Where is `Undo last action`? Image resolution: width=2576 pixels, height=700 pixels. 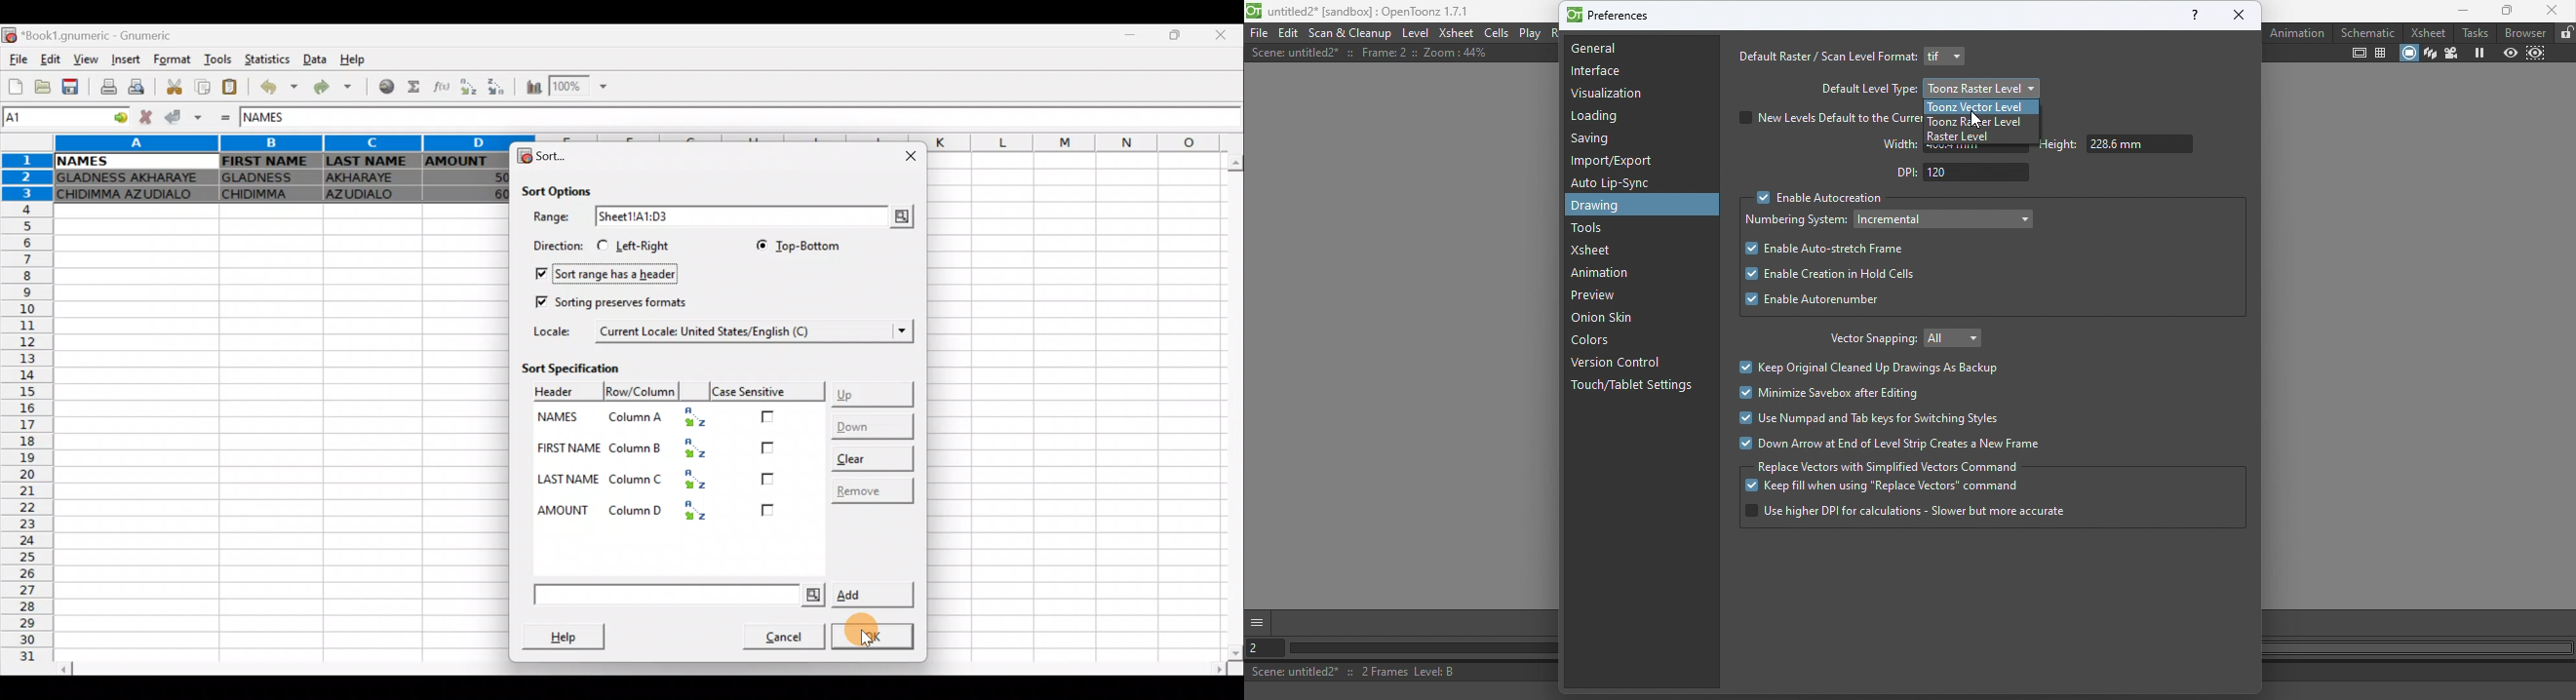 Undo last action is located at coordinates (281, 87).